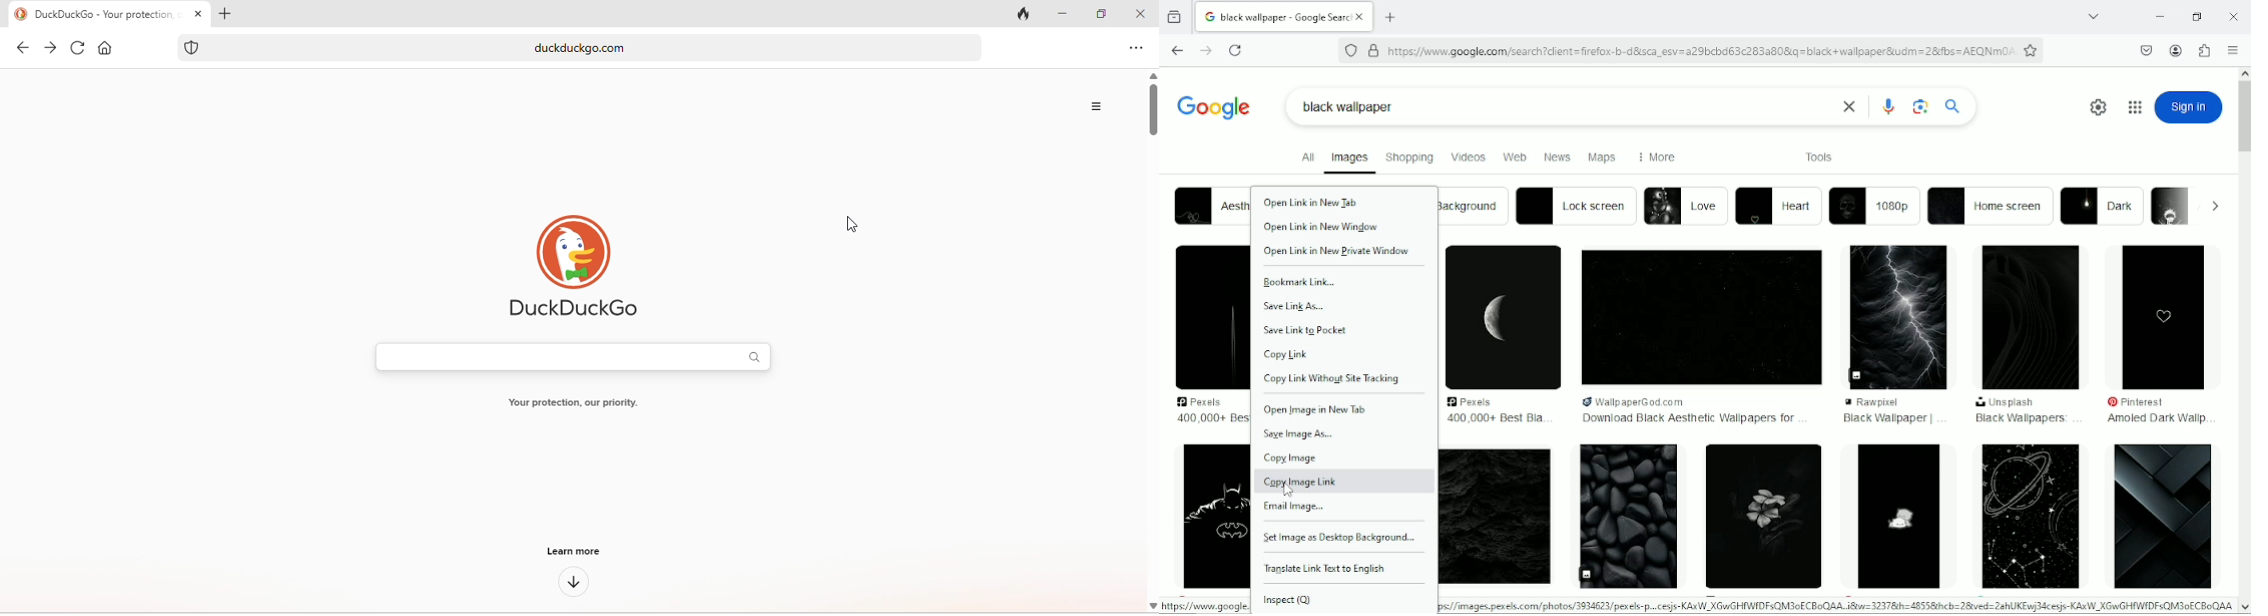  Describe the element at coordinates (585, 552) in the screenshot. I see `learn more` at that location.